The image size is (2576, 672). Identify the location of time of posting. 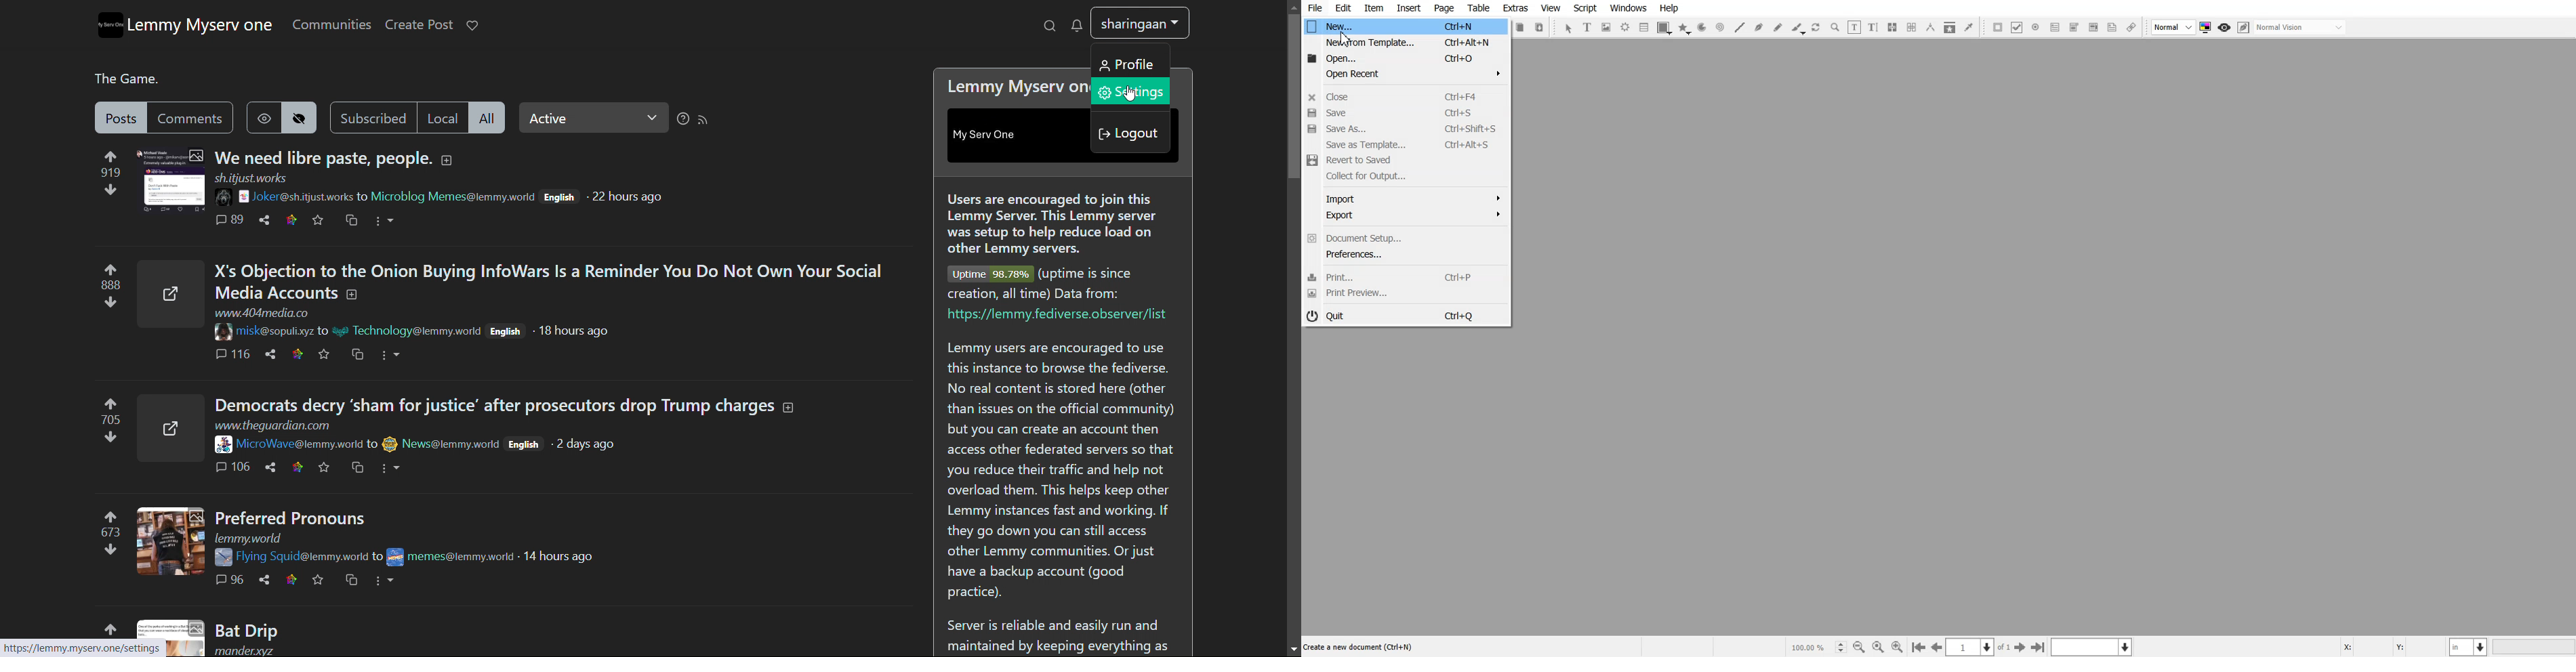
(567, 557).